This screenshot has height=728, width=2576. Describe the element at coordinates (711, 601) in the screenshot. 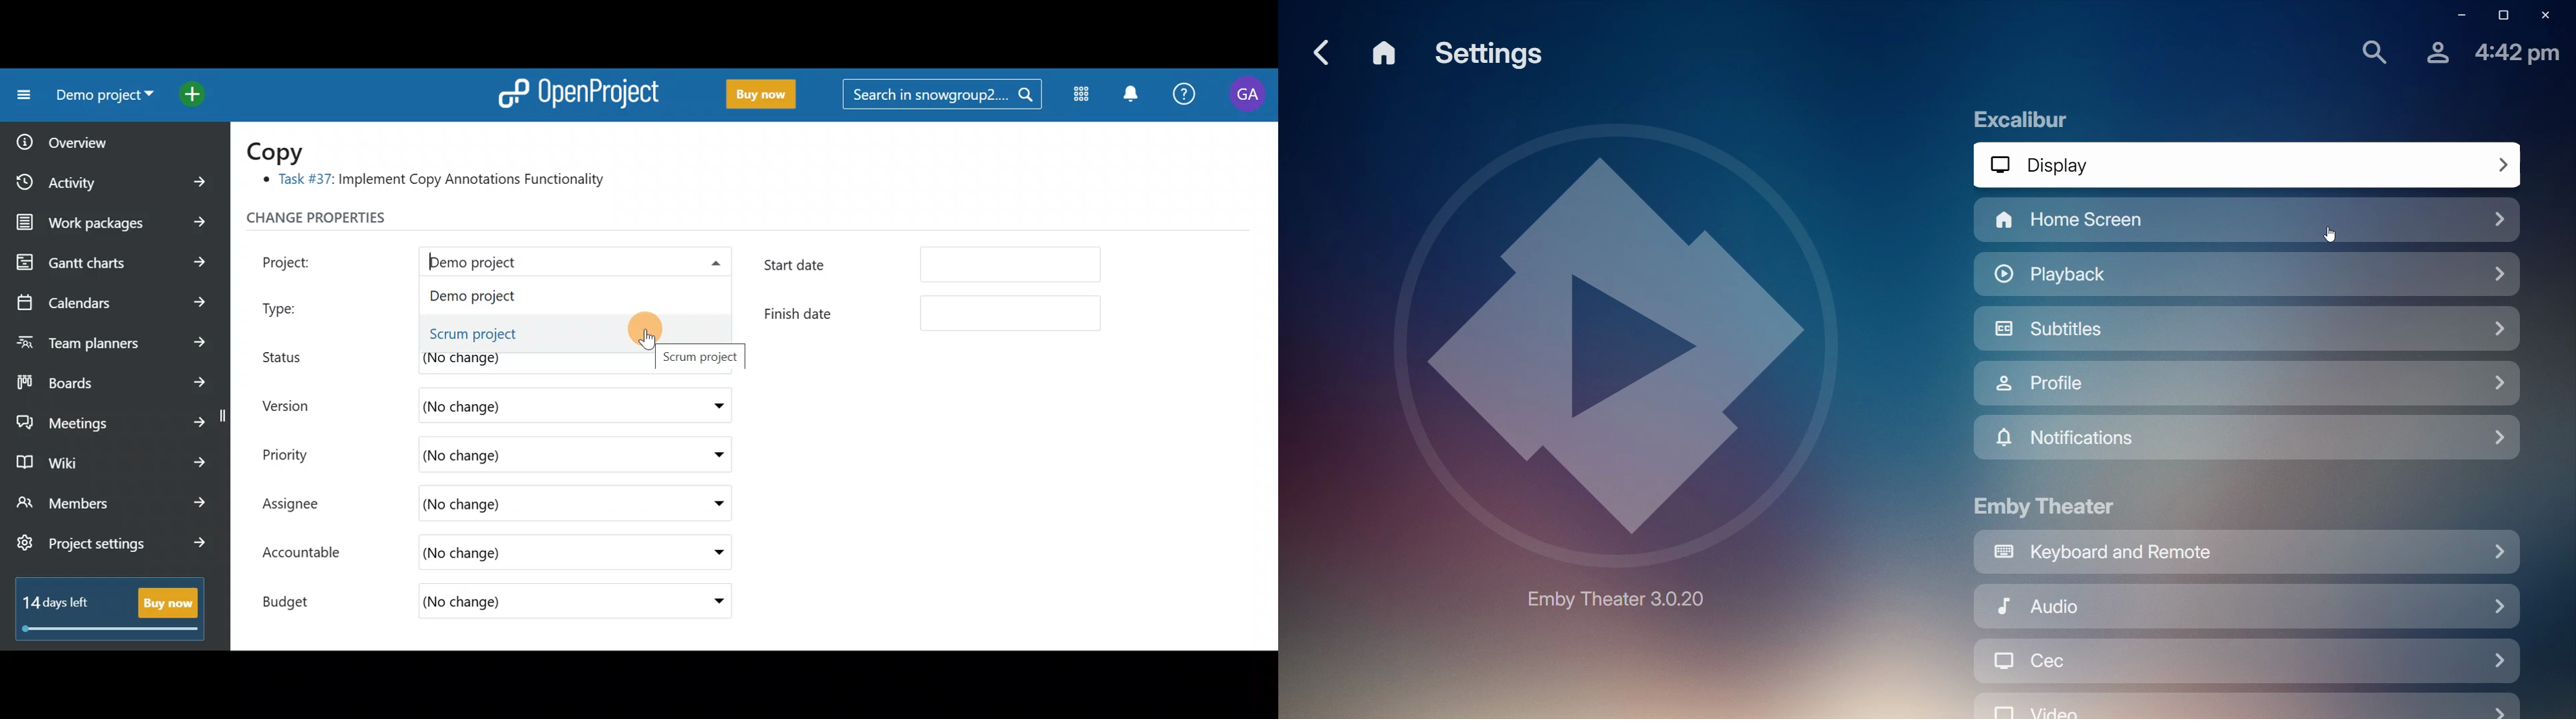

I see `Budget drop down` at that location.